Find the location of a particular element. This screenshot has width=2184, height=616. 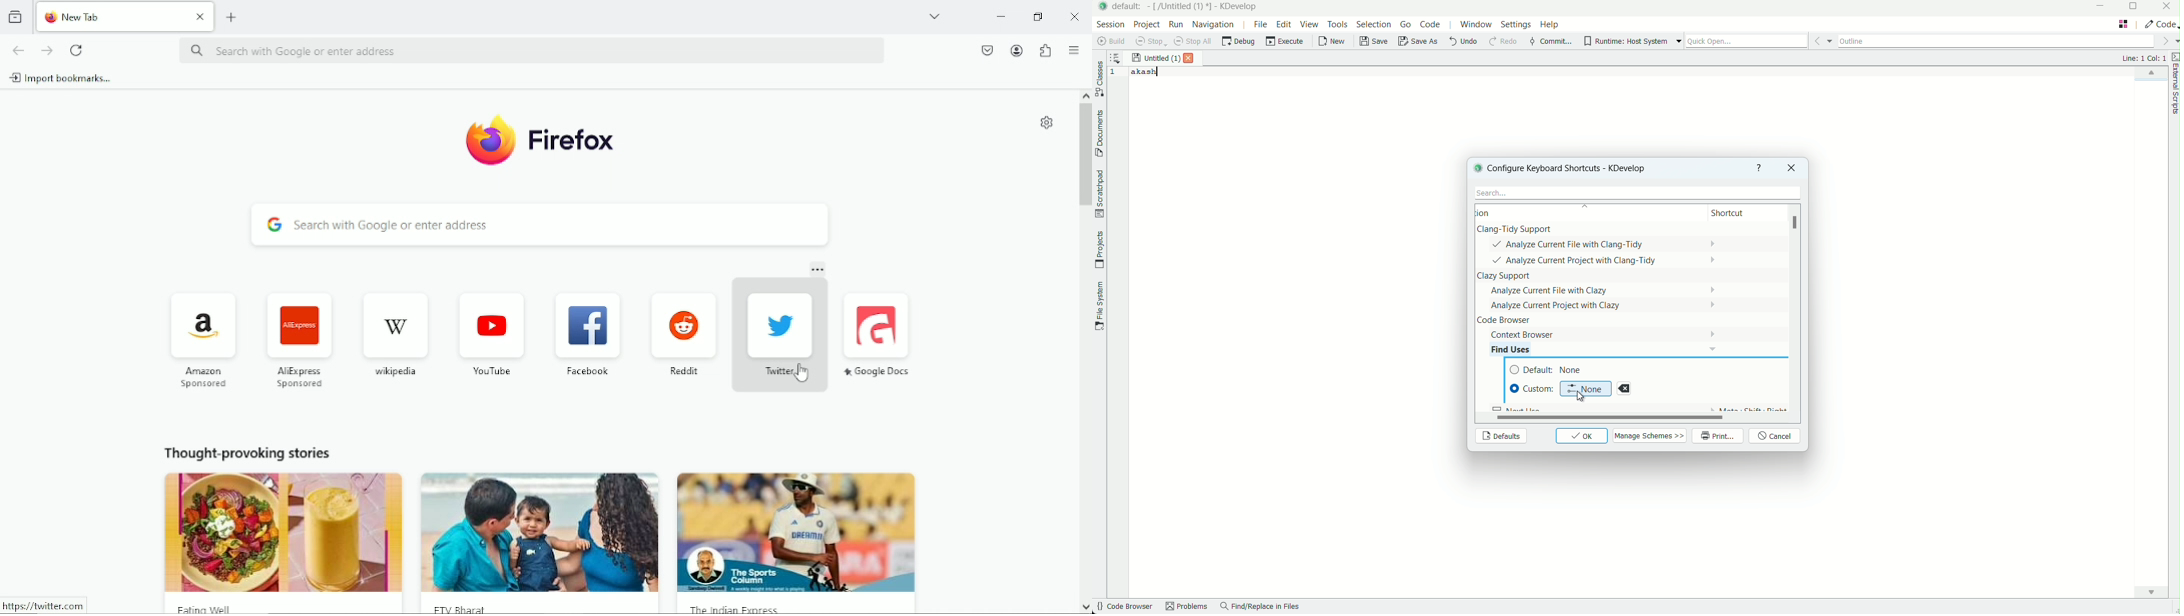

close app is located at coordinates (2167, 7).